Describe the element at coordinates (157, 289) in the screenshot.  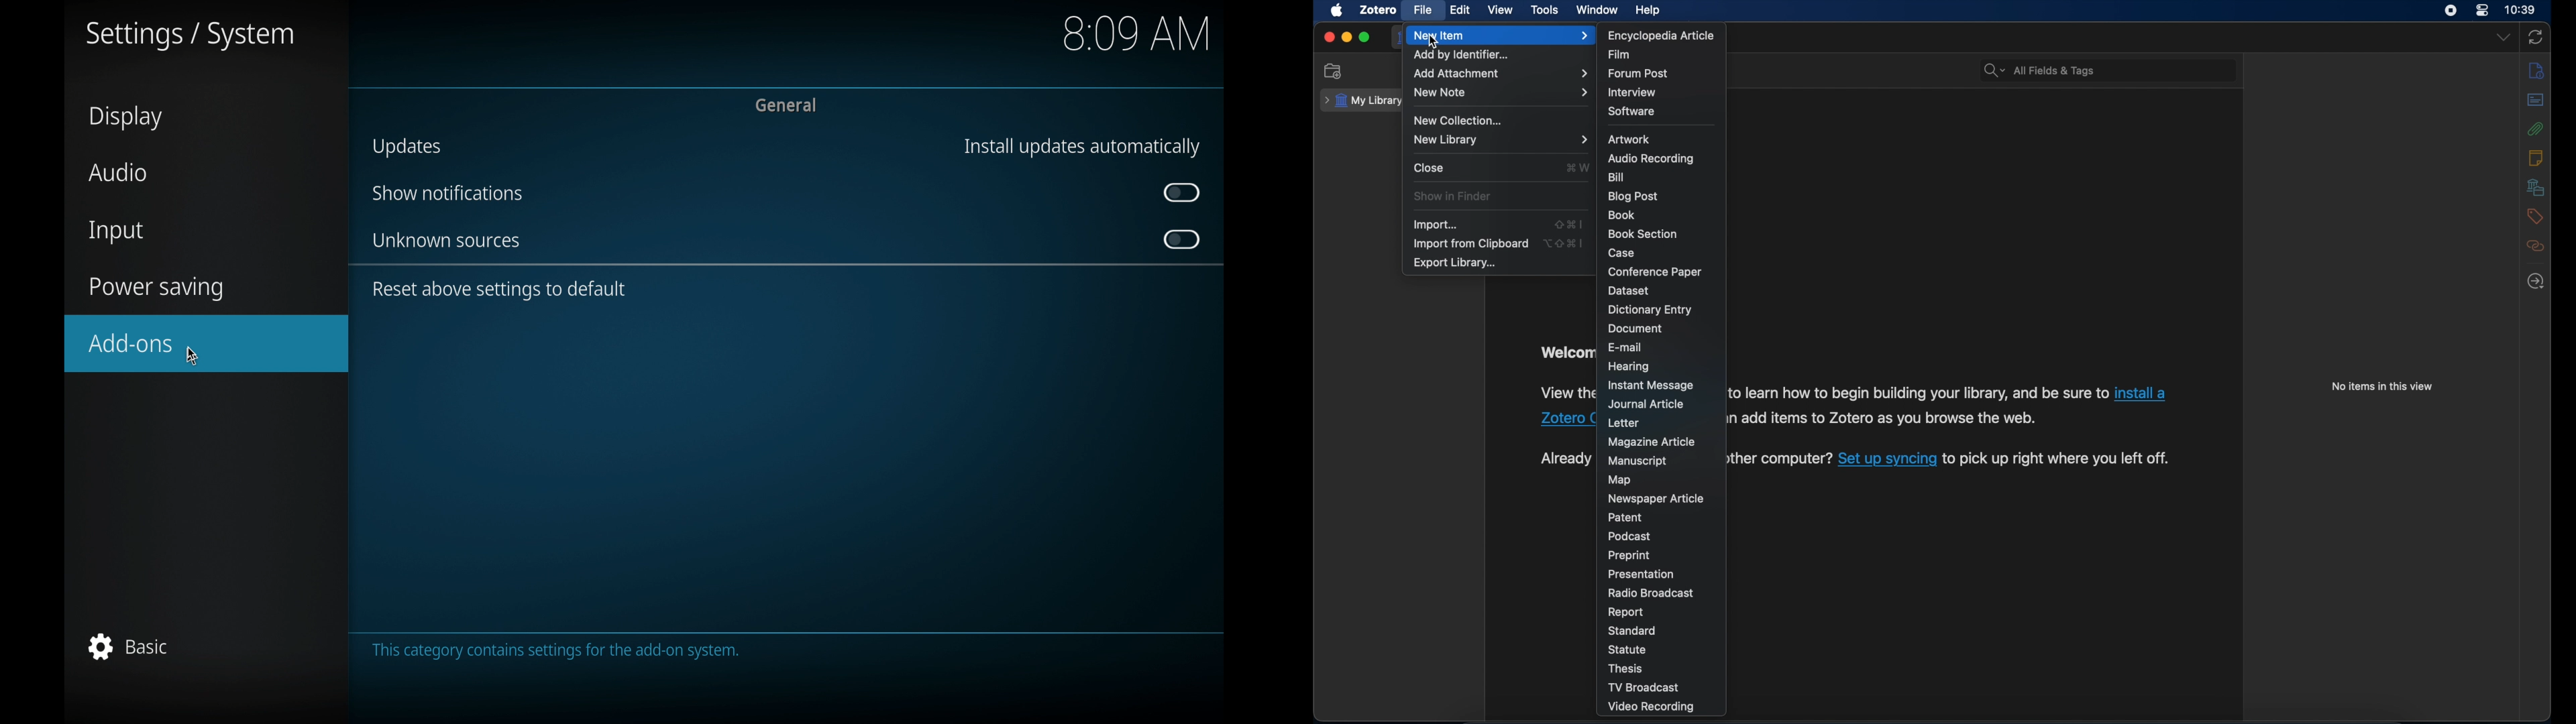
I see `power saving` at that location.